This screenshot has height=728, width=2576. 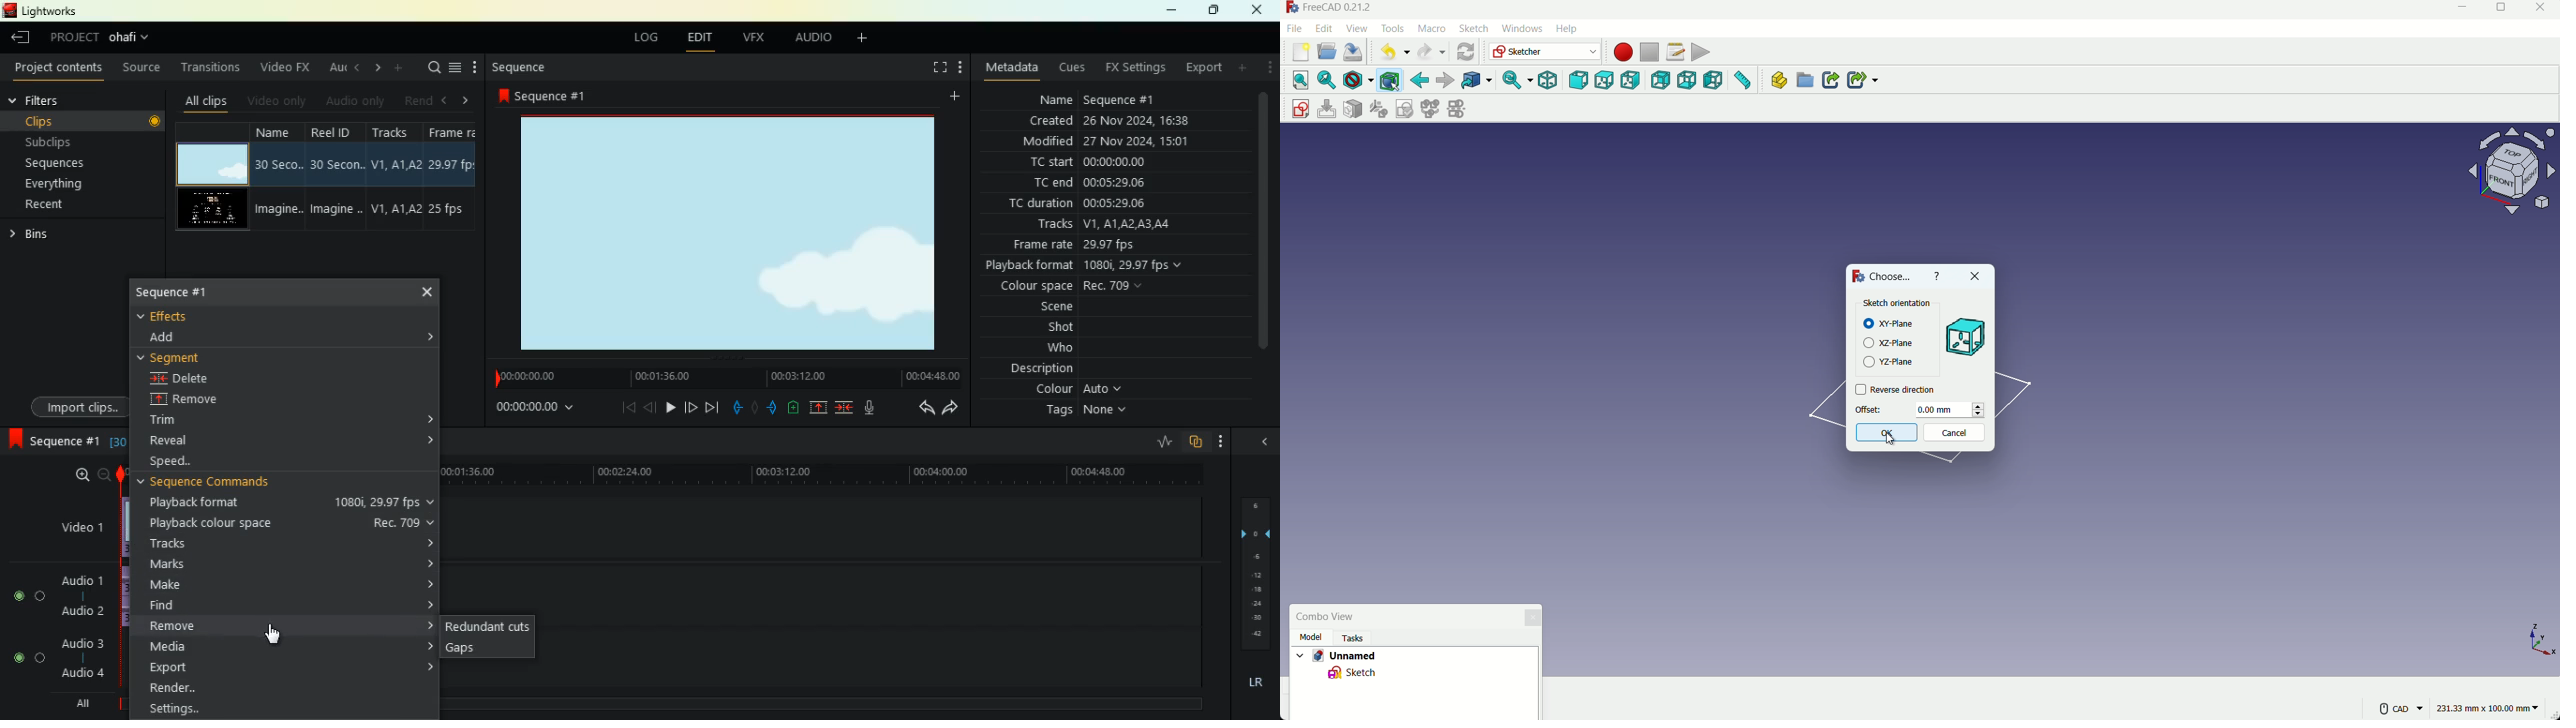 I want to click on battery, so click(x=792, y=408).